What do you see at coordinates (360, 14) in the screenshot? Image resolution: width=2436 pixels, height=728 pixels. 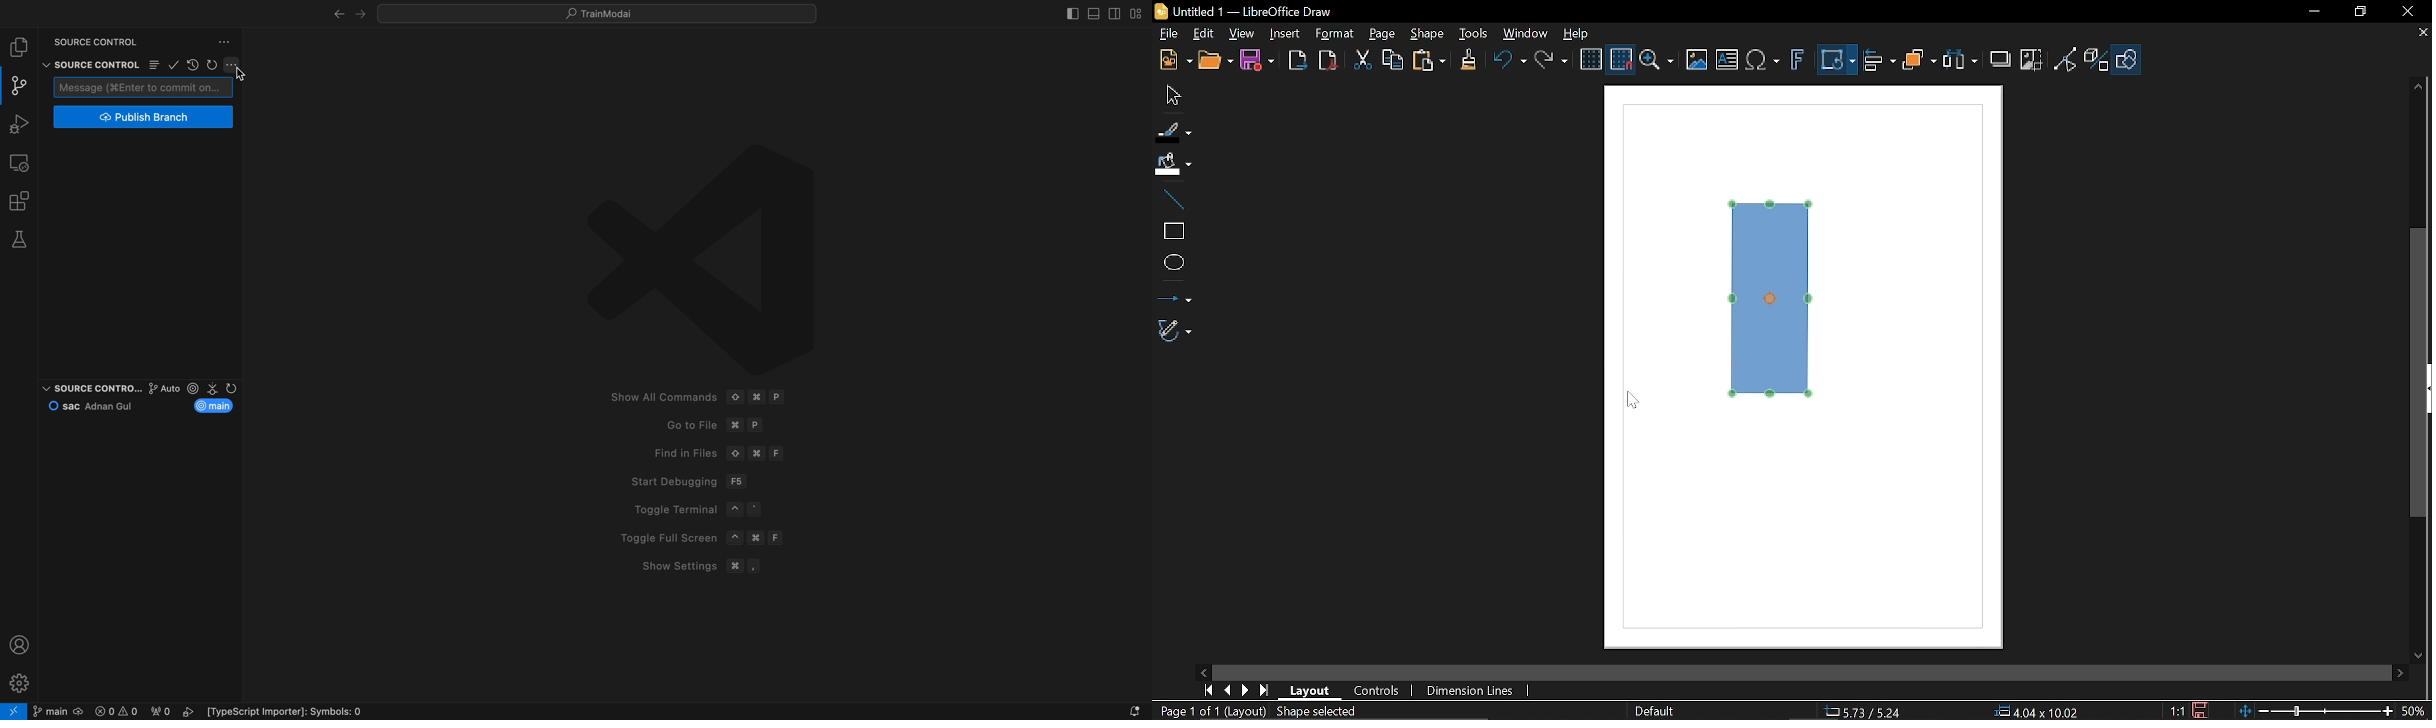 I see `left arrow` at bounding box center [360, 14].